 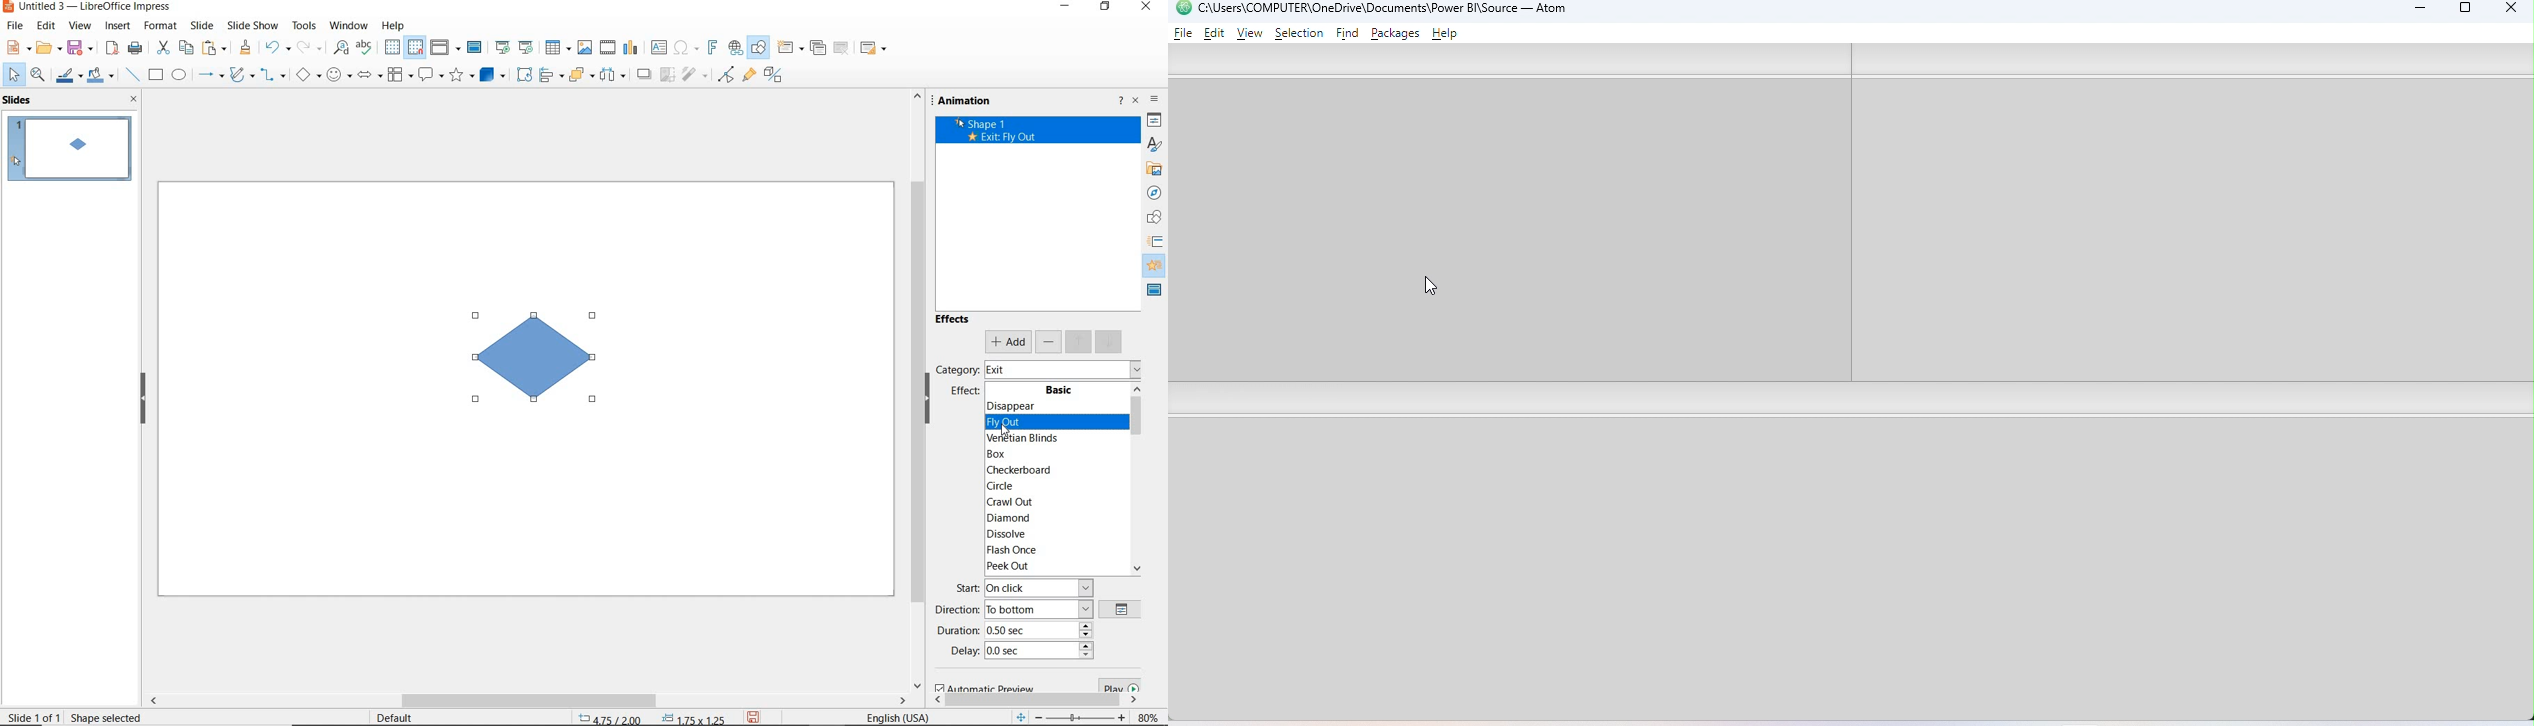 I want to click on styles, so click(x=1155, y=145).